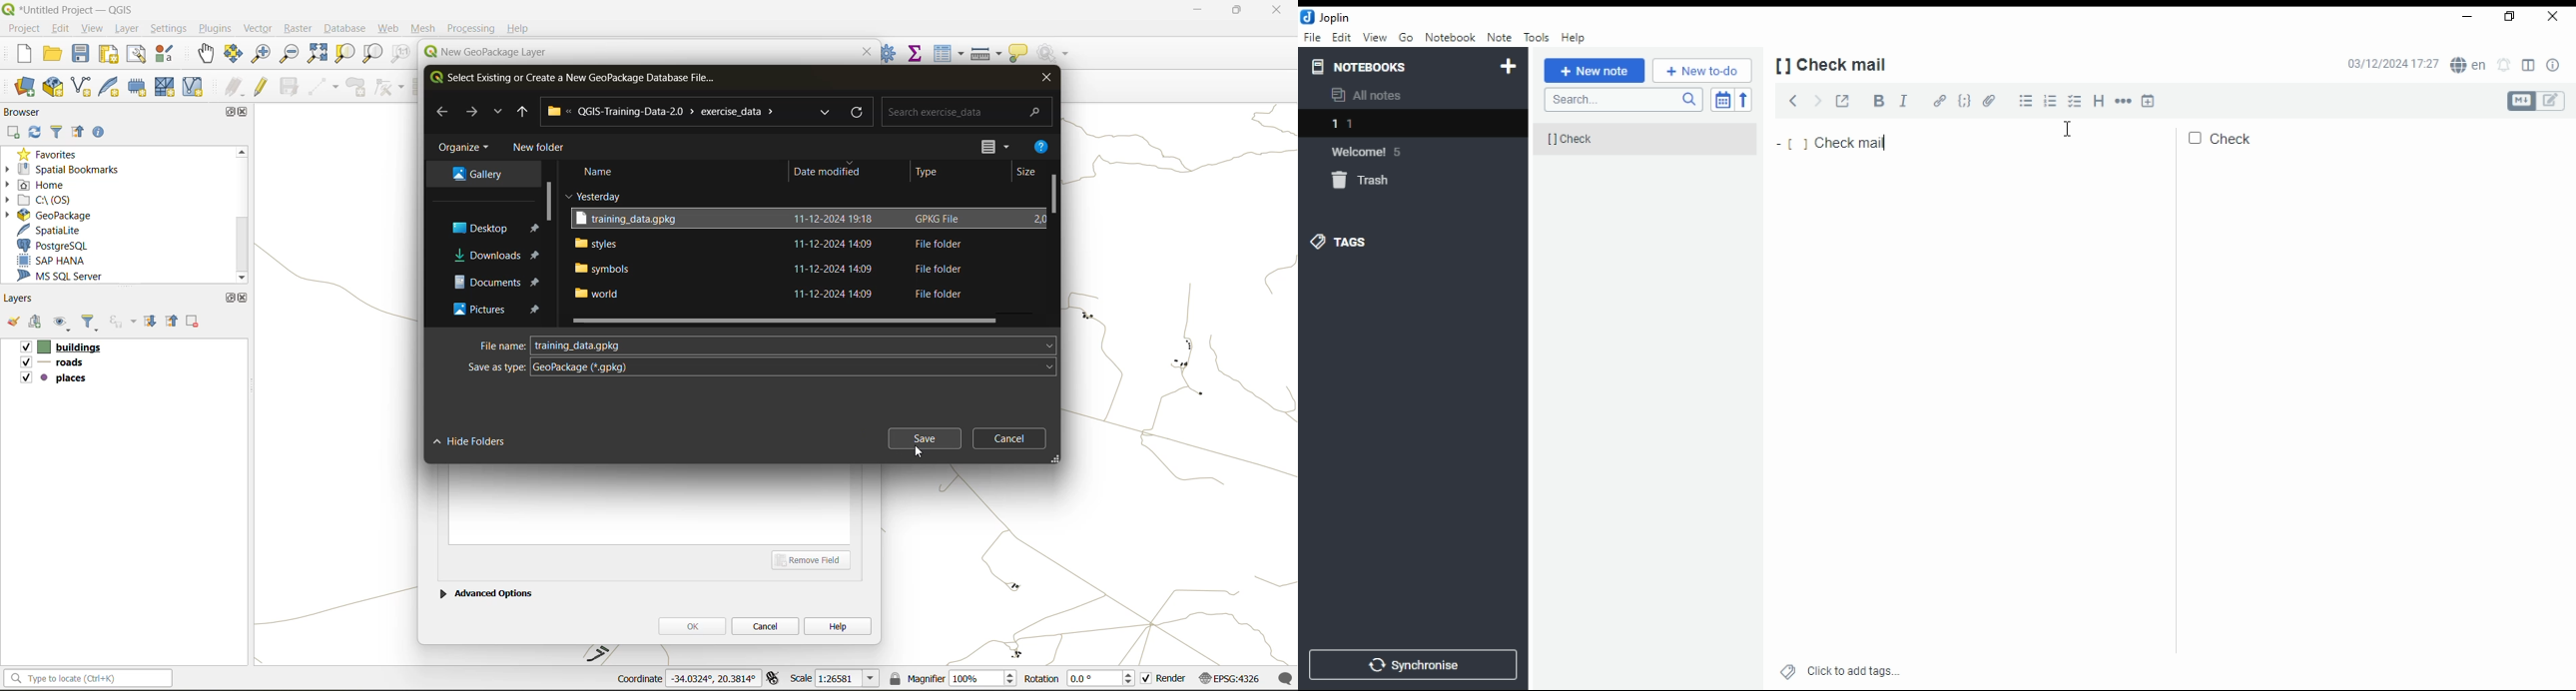 The width and height of the screenshot is (2576, 700). Describe the element at coordinates (1939, 101) in the screenshot. I see `hyperlink` at that location.